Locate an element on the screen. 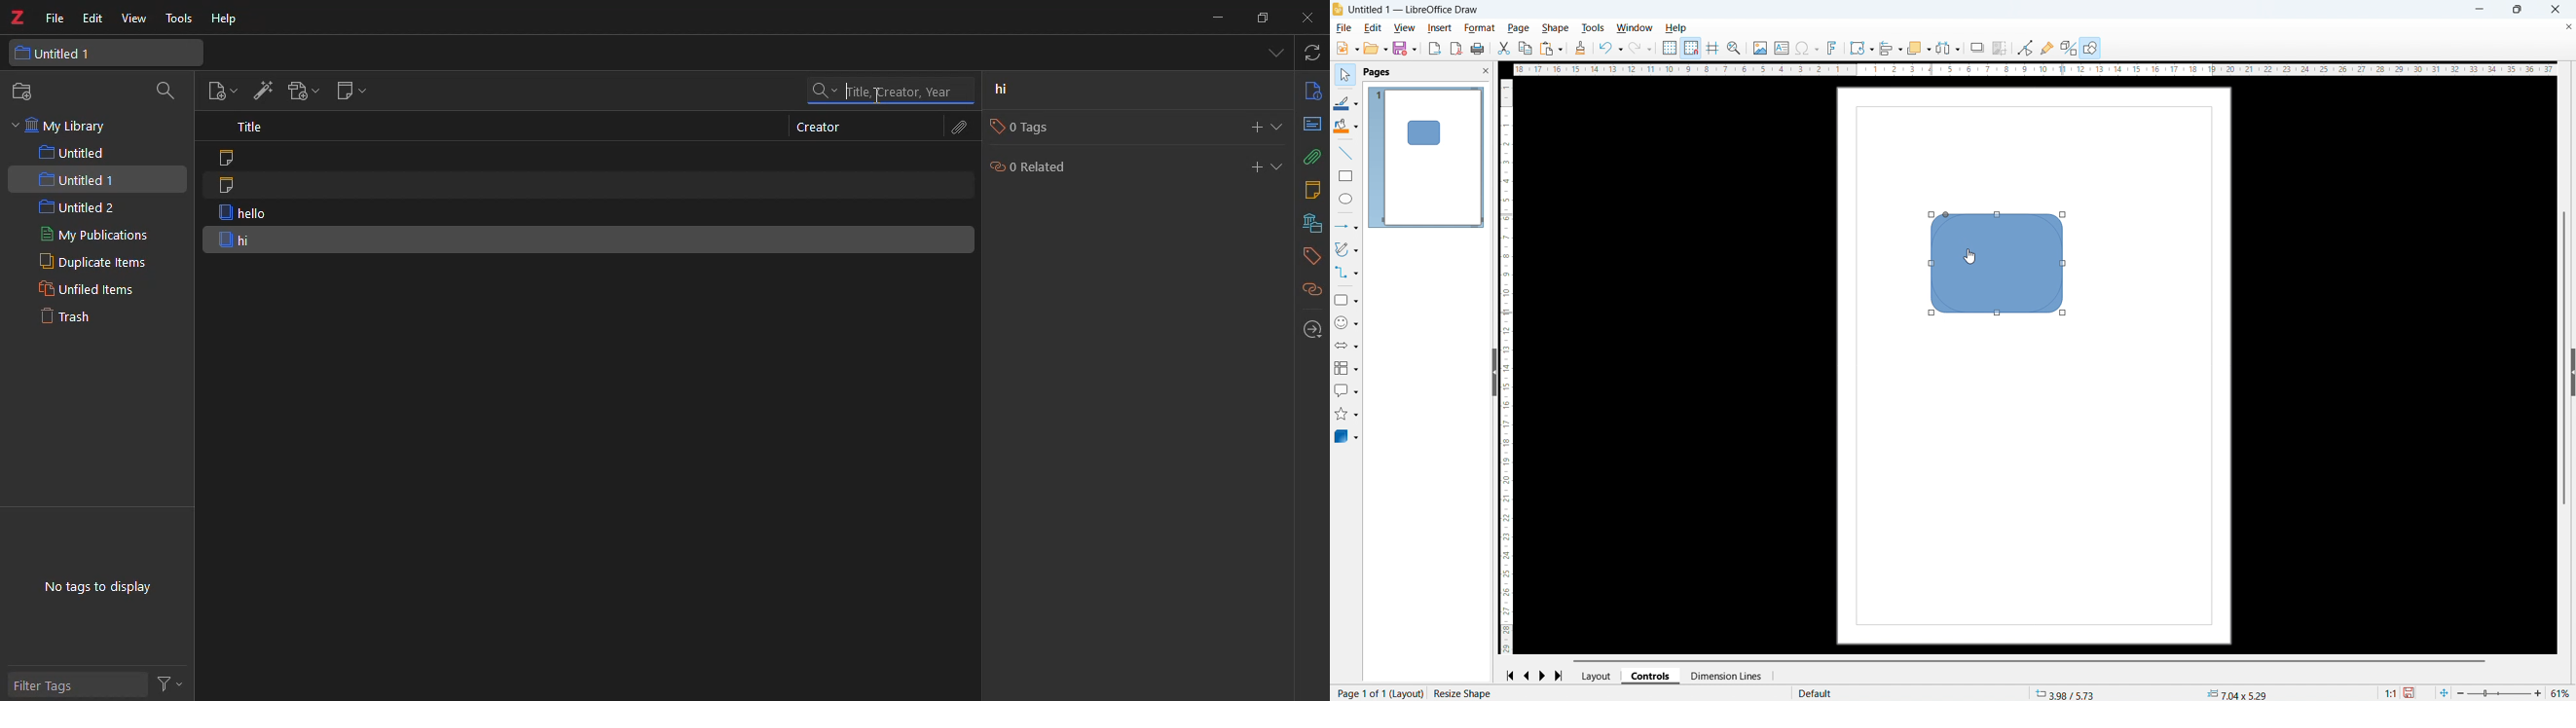 The image size is (2576, 728). Controls  is located at coordinates (1652, 675).